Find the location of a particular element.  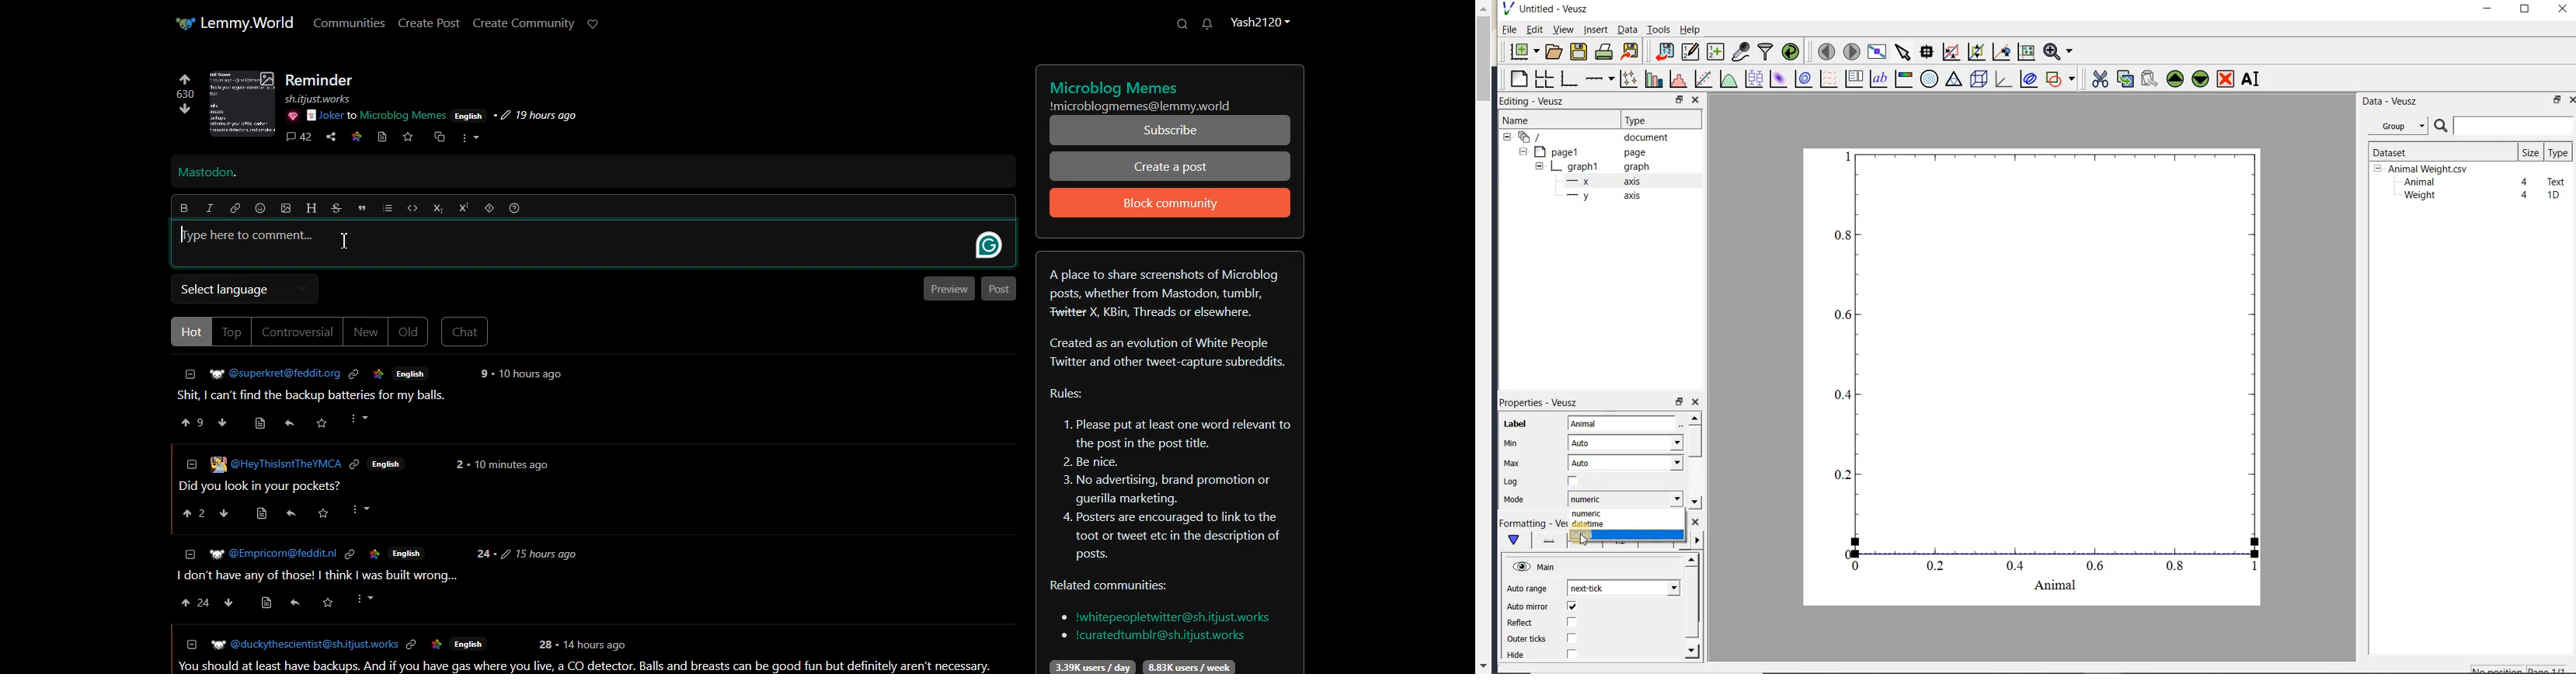

 is located at coordinates (356, 466).